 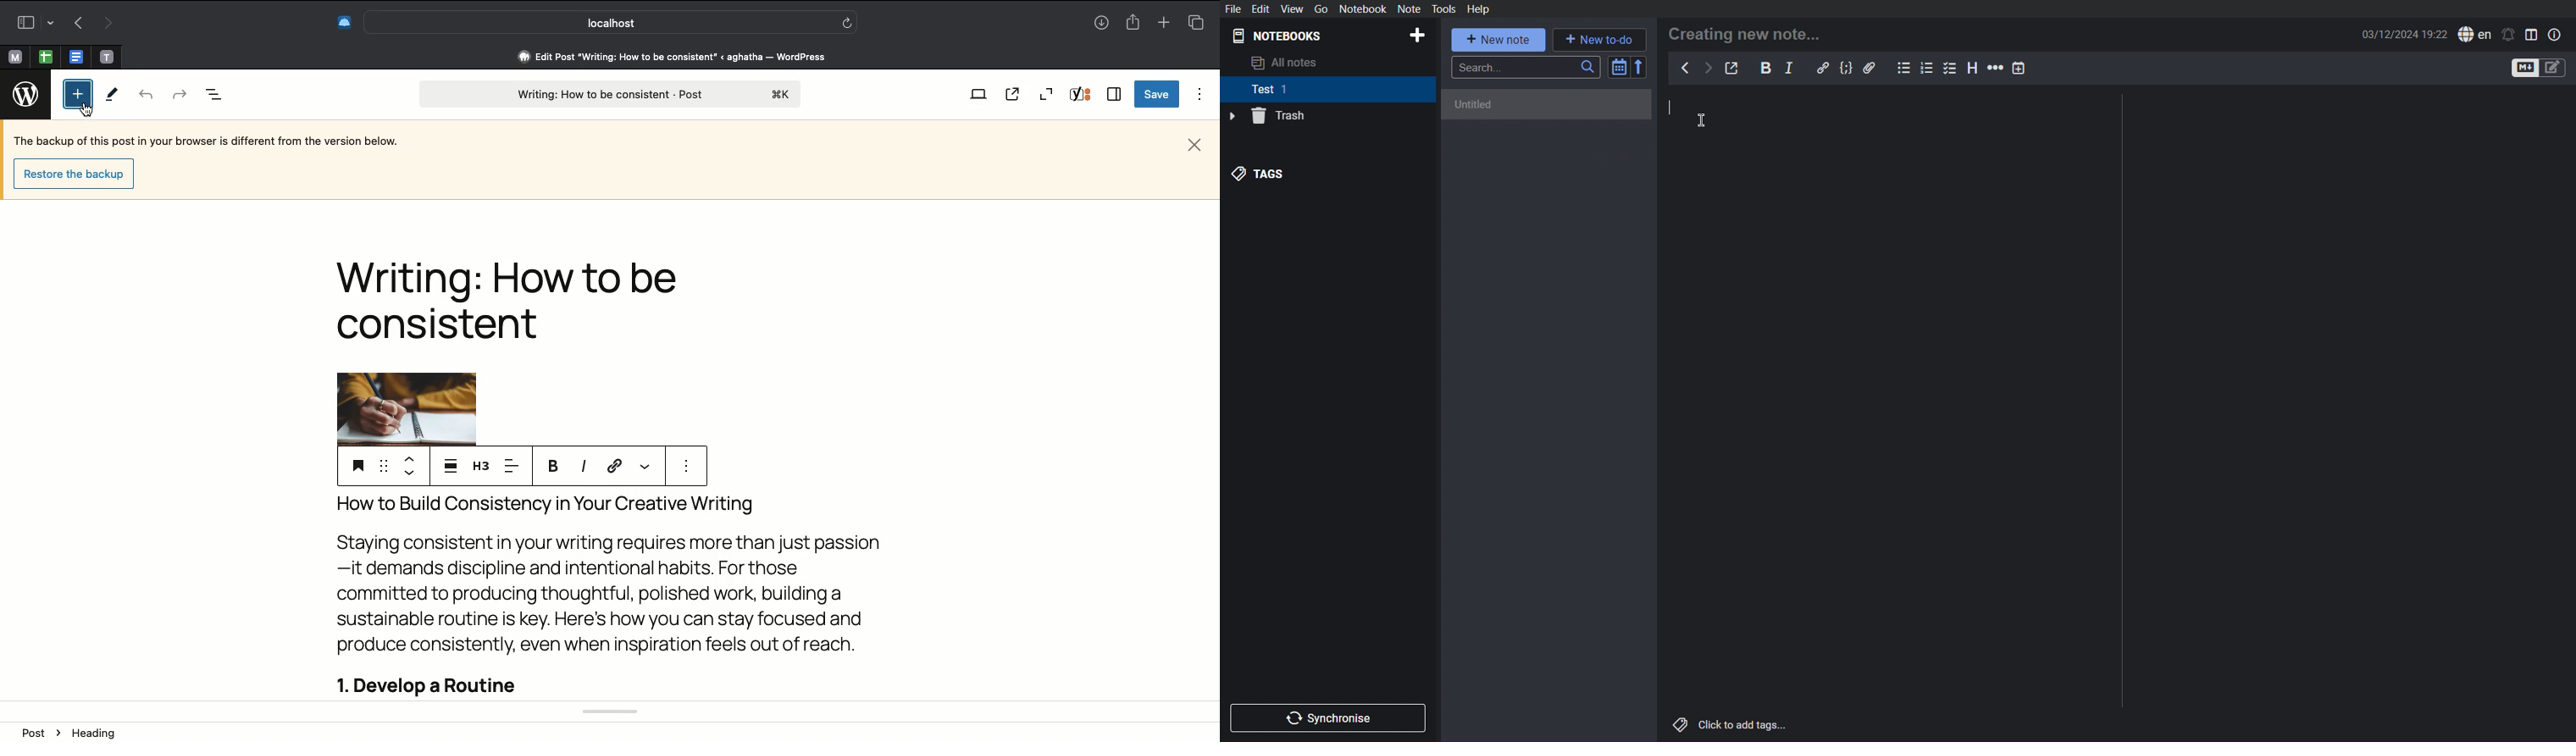 What do you see at coordinates (408, 407) in the screenshot?
I see `Image` at bounding box center [408, 407].